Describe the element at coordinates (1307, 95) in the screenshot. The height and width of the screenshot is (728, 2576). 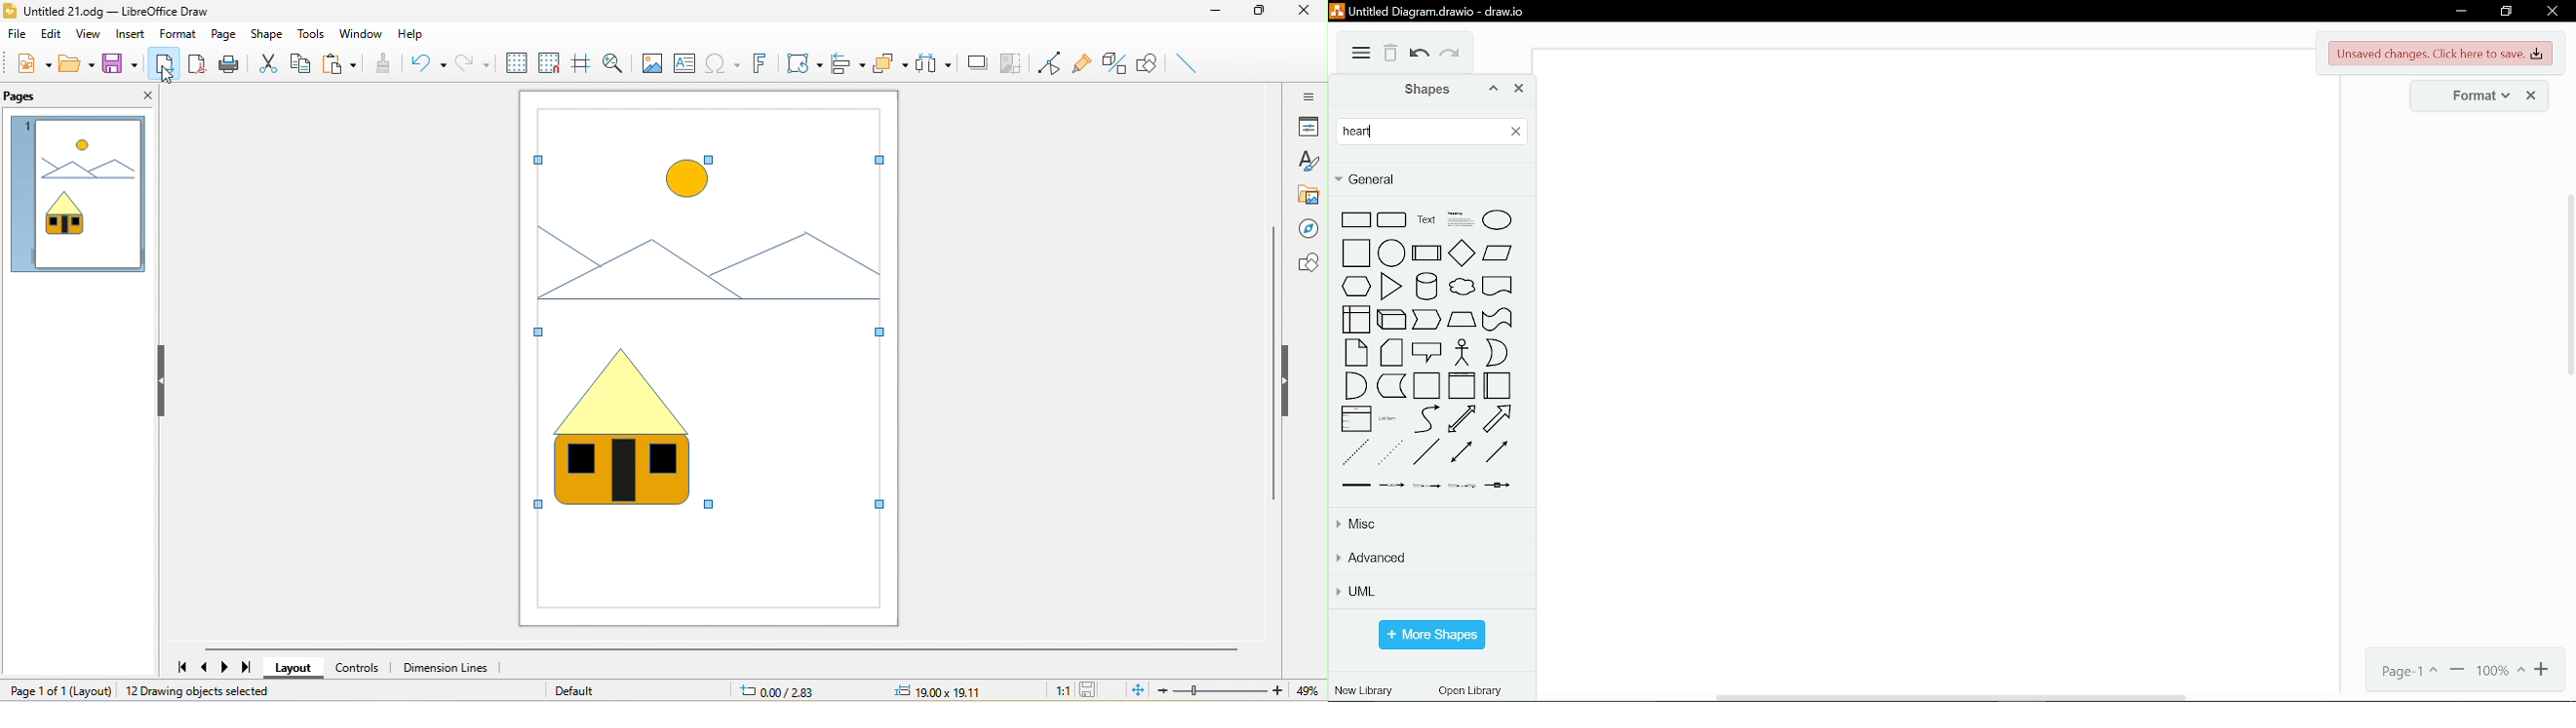
I see `open/ close sidebar` at that location.